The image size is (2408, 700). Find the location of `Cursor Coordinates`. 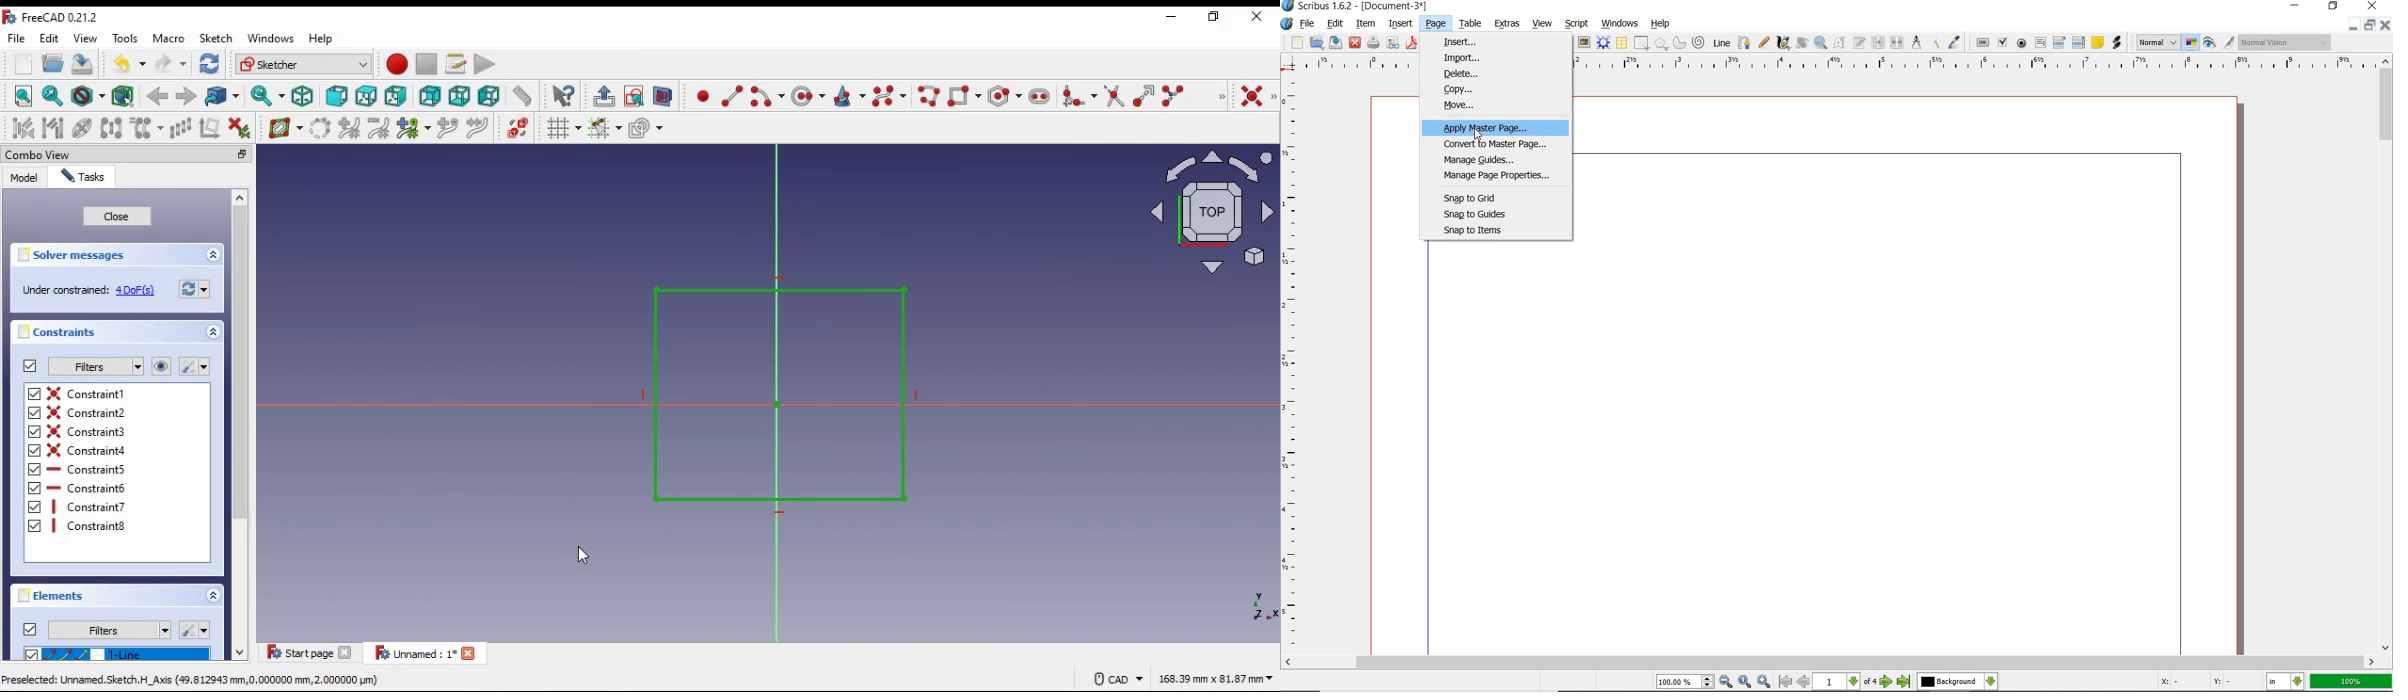

Cursor Coordinates is located at coordinates (2210, 683).